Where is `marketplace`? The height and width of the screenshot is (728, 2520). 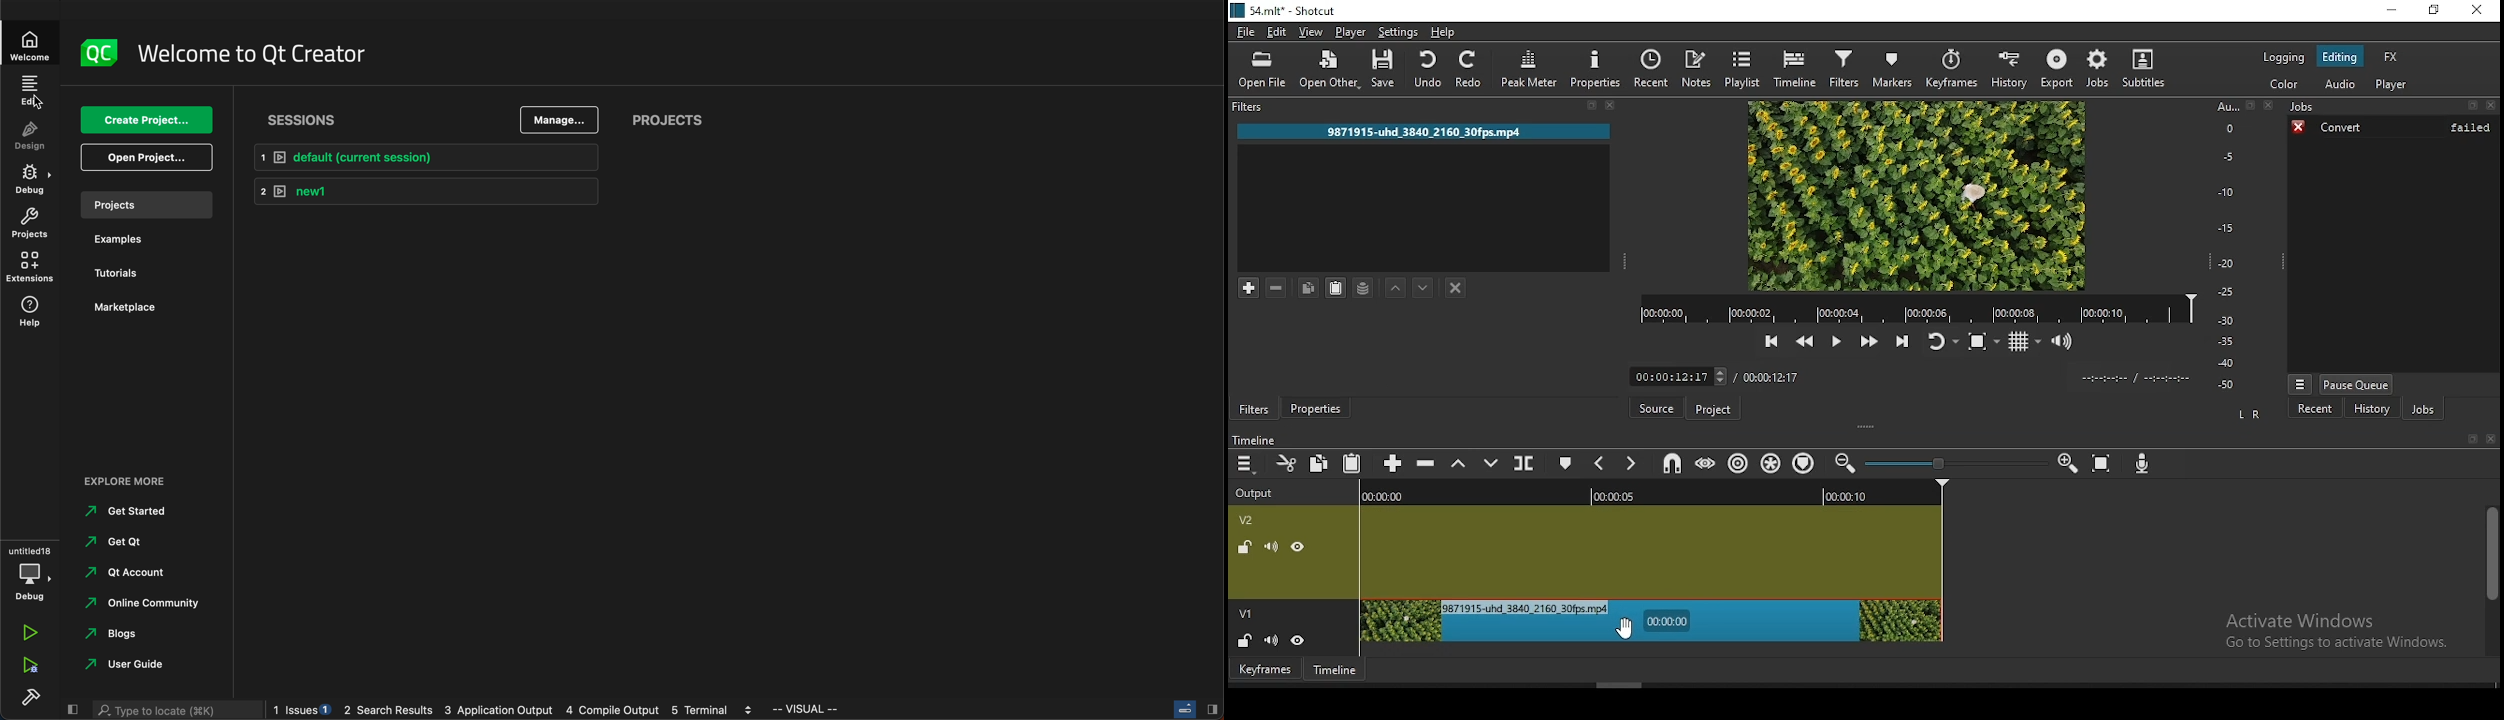
marketplace is located at coordinates (120, 311).